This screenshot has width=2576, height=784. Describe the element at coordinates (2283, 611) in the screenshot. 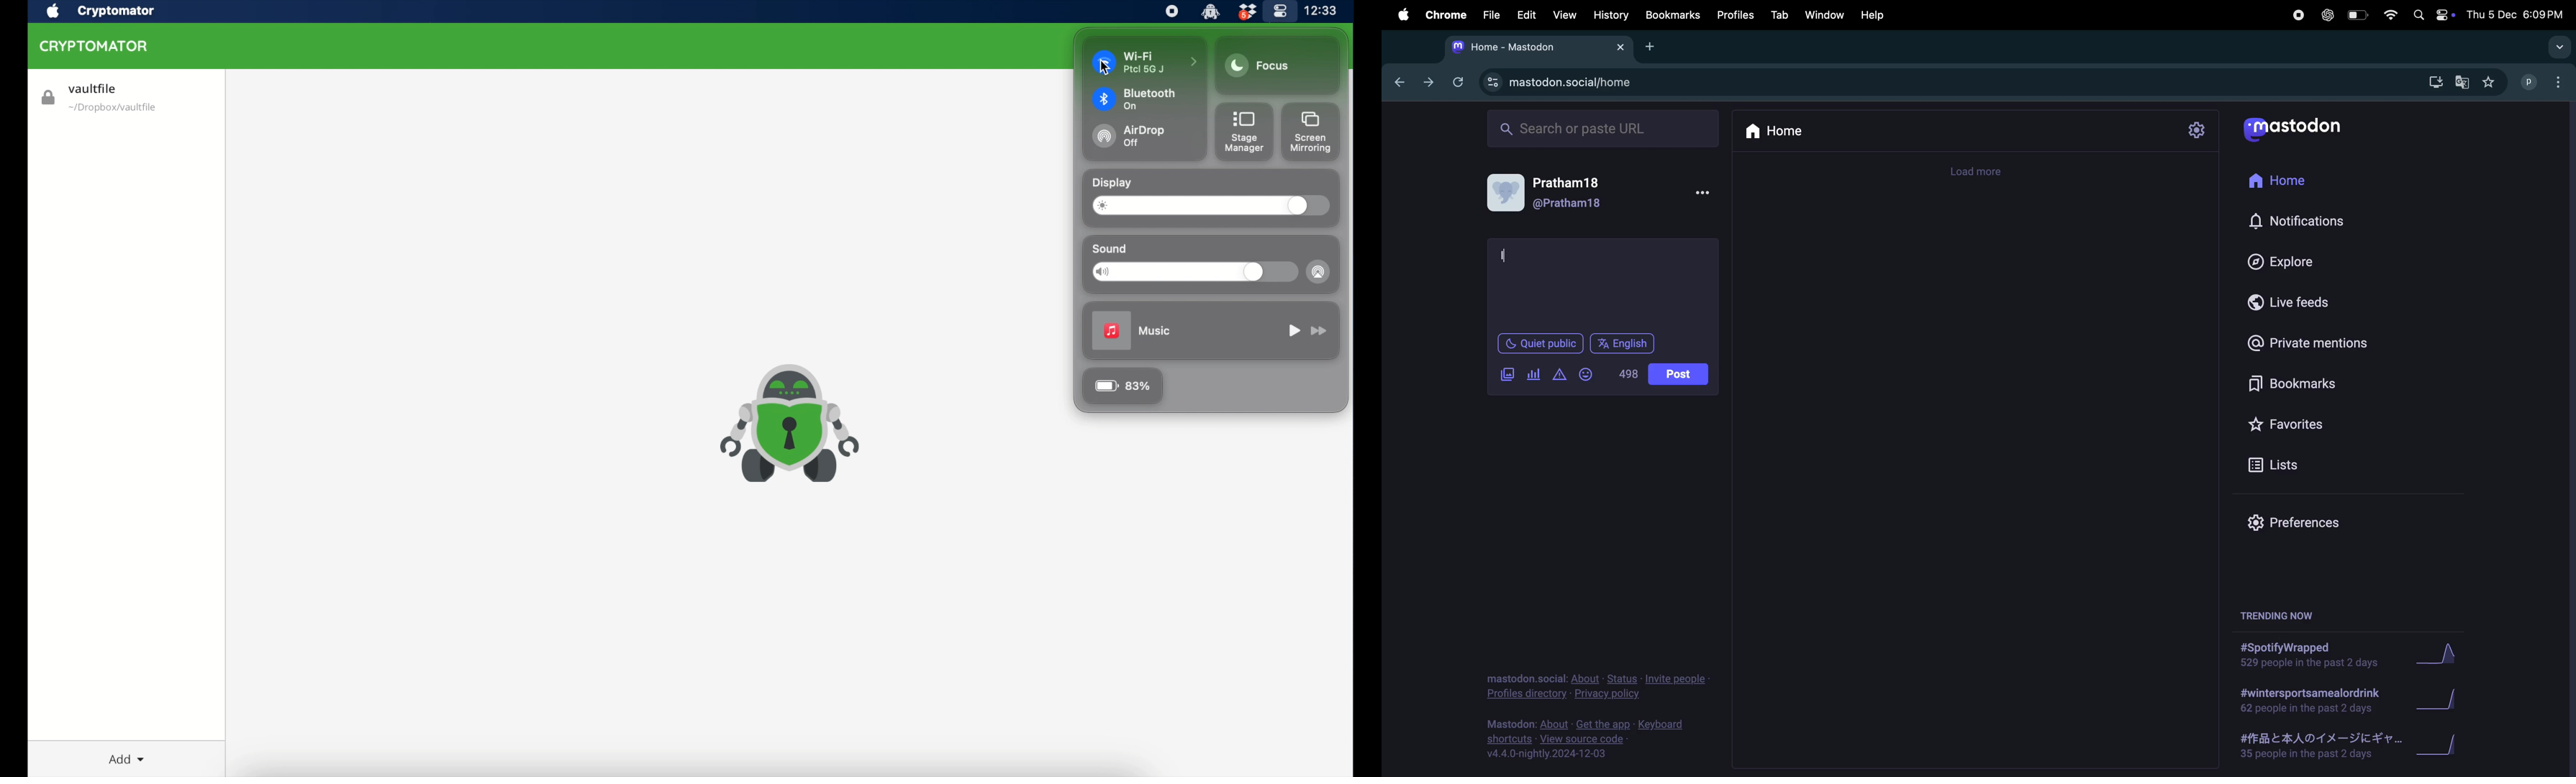

I see `trending now` at that location.